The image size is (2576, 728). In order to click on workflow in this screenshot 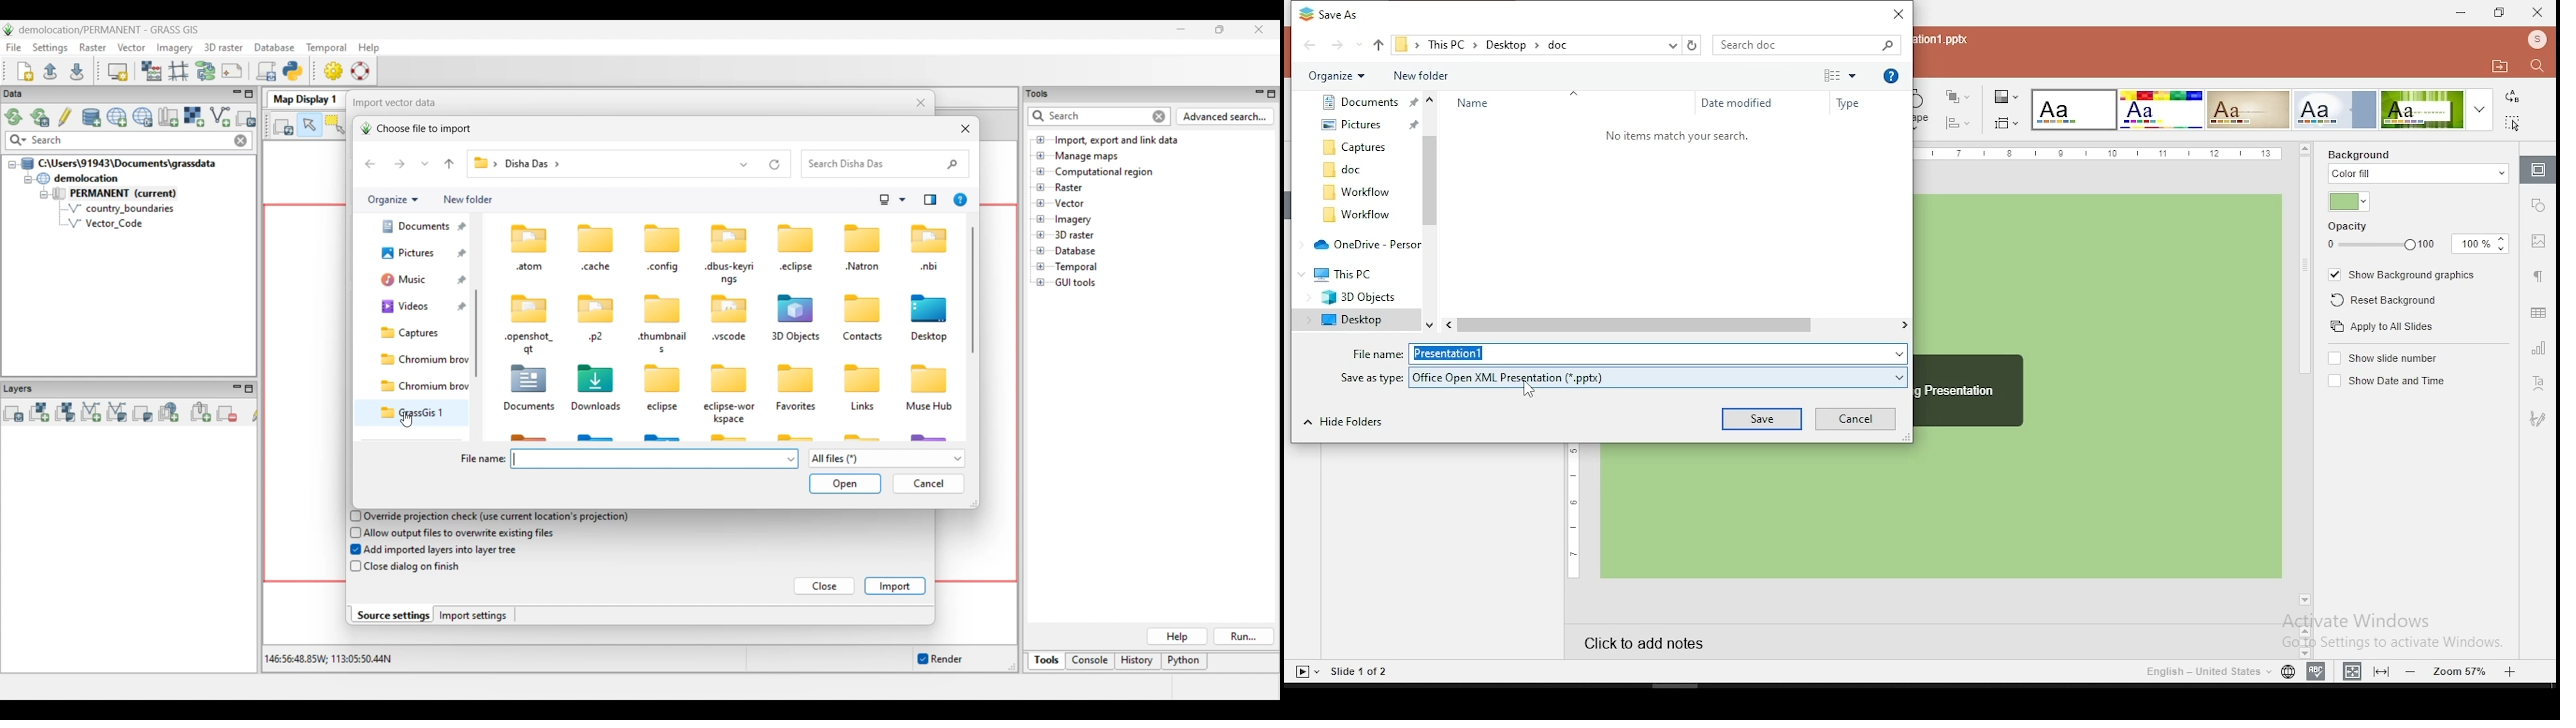, I will do `click(1355, 192)`.